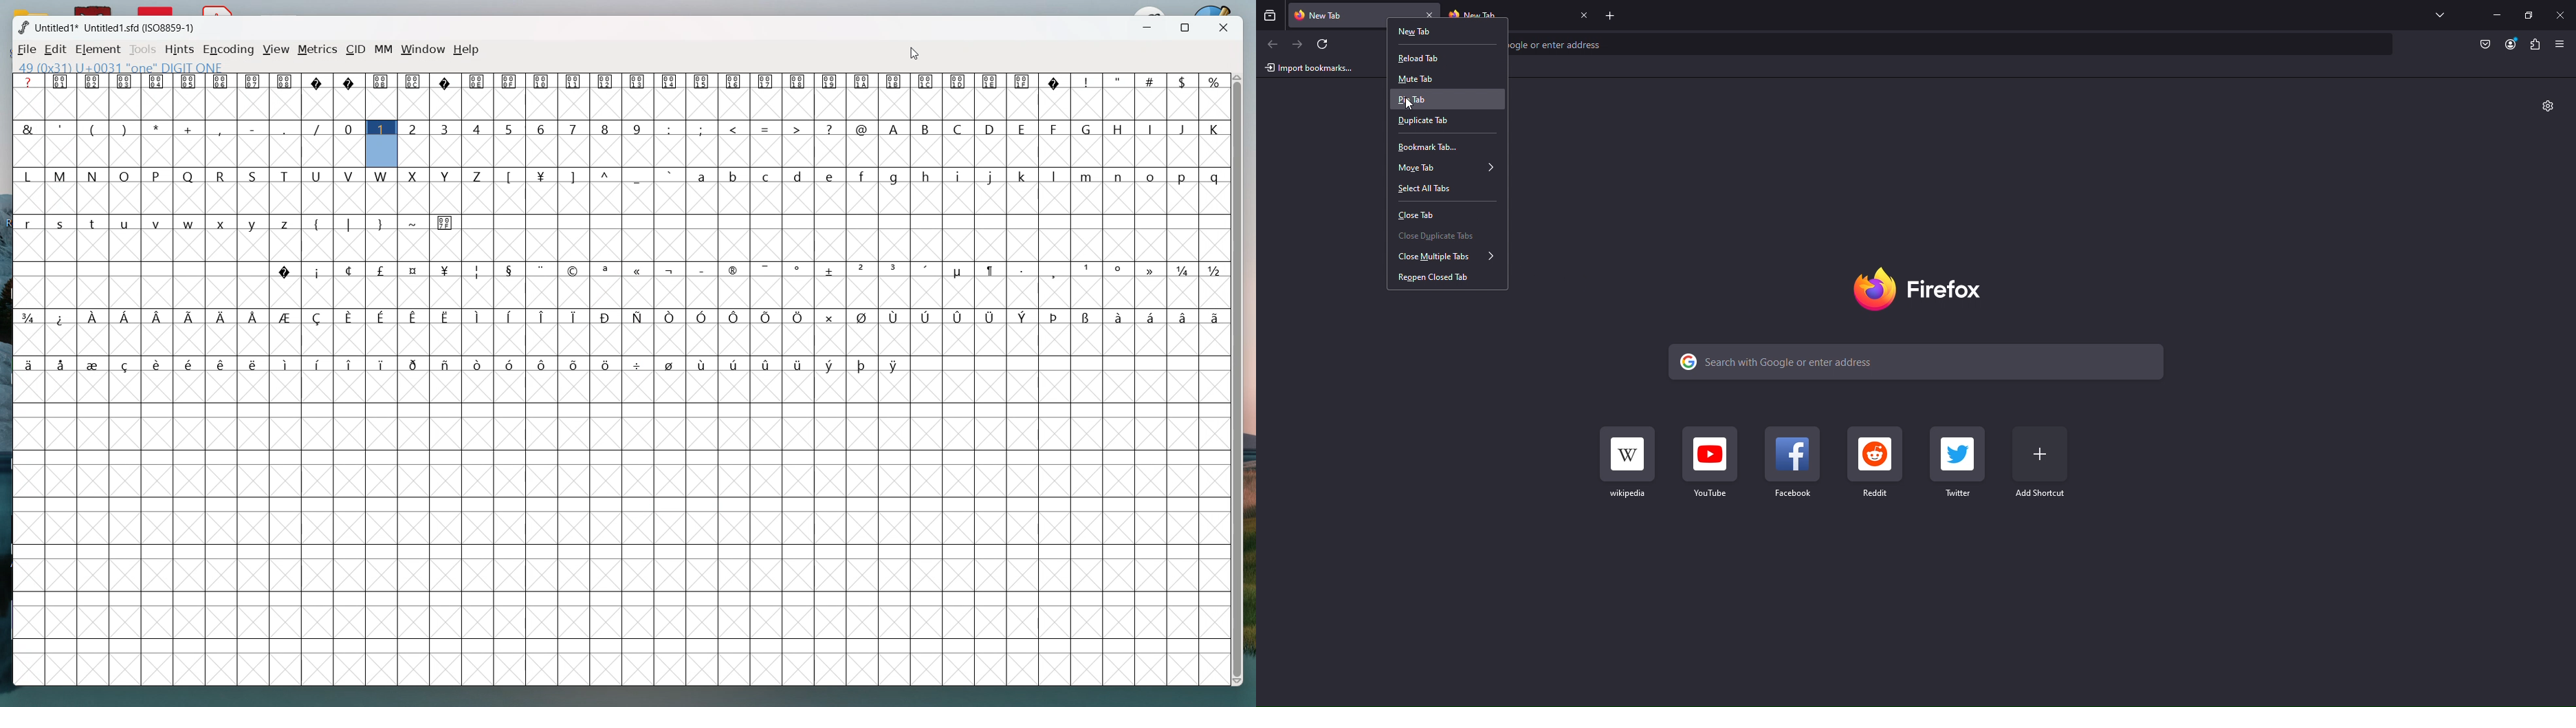 The height and width of the screenshot is (728, 2576). Describe the element at coordinates (705, 364) in the screenshot. I see `symbol` at that location.